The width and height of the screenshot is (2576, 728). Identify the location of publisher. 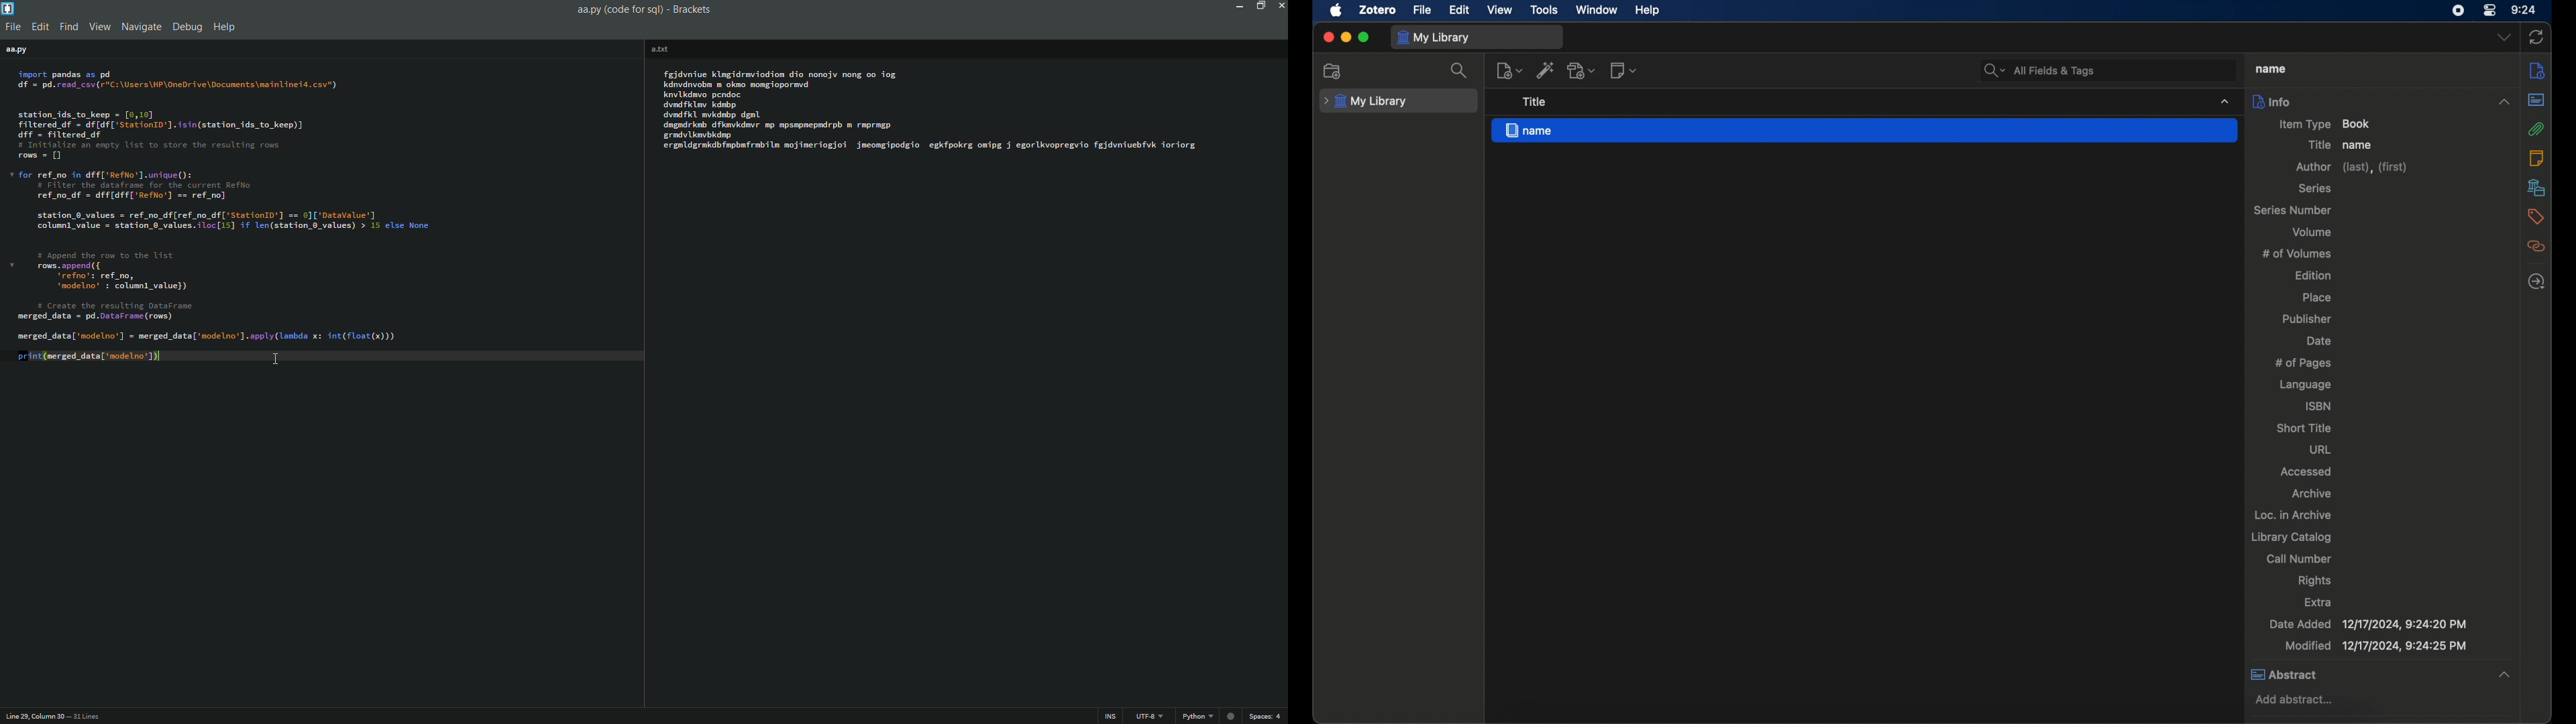
(2306, 318).